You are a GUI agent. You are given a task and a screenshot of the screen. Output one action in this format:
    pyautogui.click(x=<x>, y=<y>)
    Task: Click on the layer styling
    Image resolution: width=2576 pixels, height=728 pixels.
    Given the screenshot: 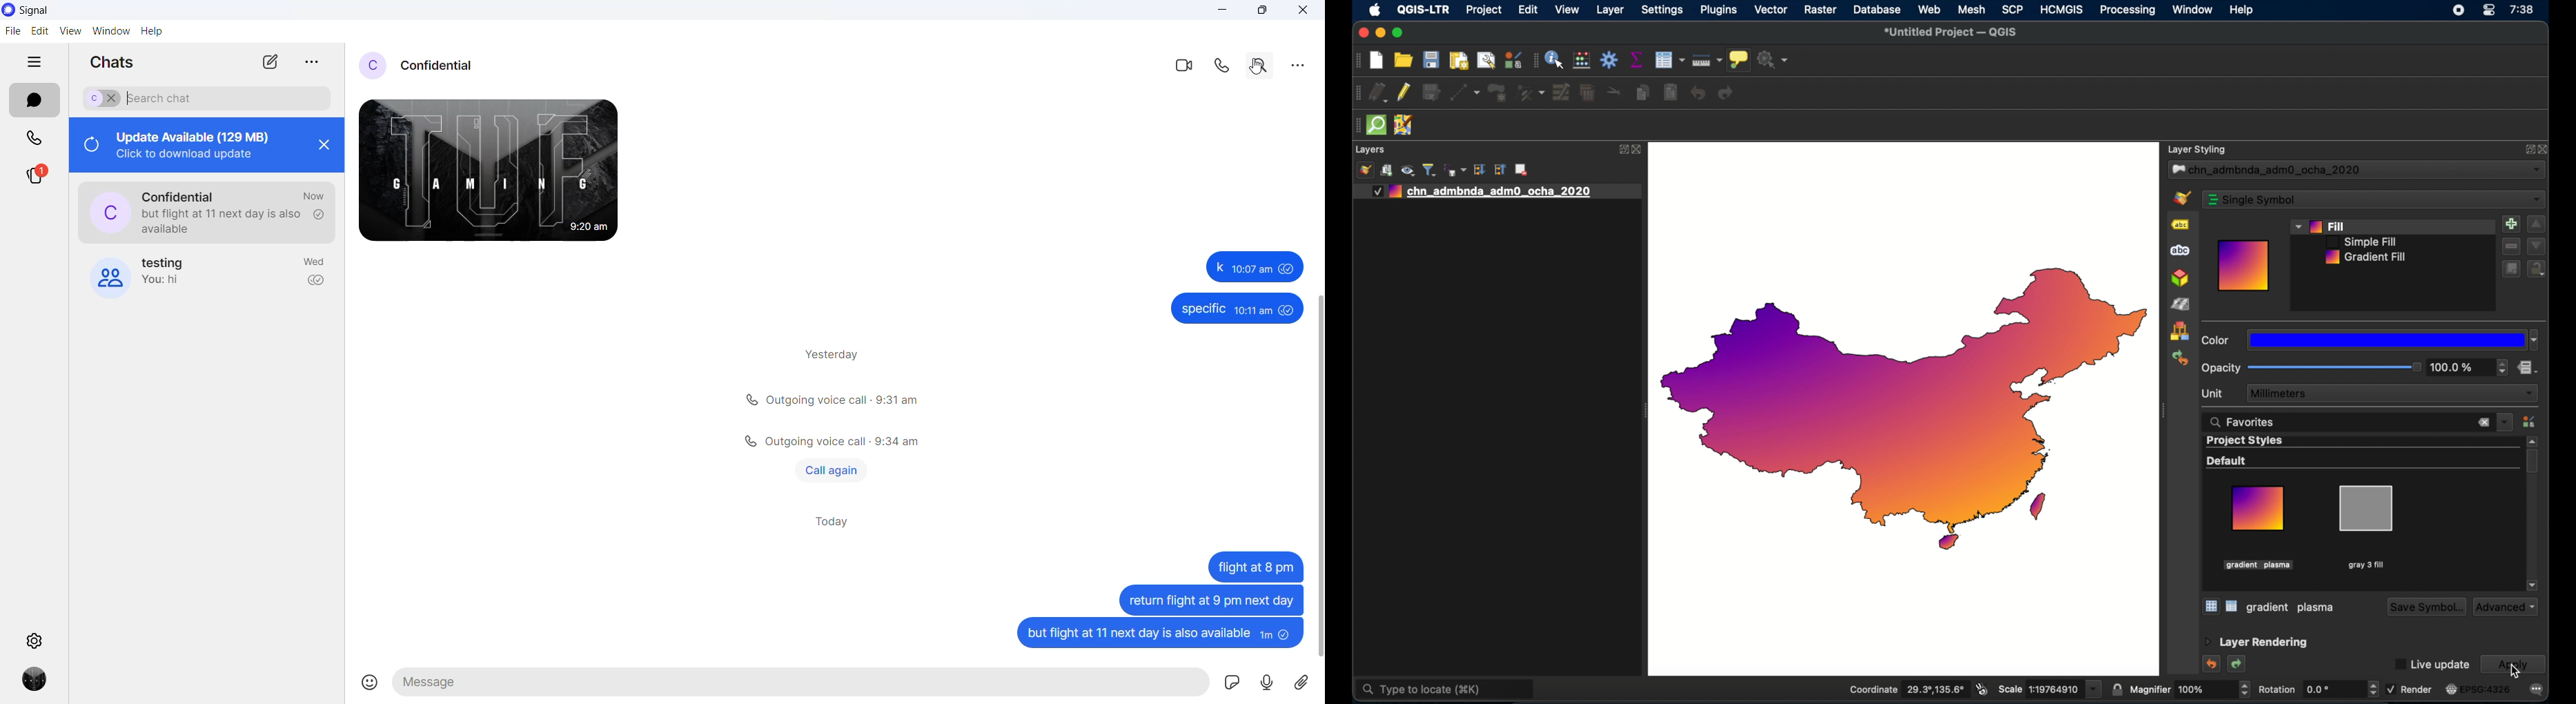 What is the action you would take?
    pyautogui.click(x=2198, y=150)
    